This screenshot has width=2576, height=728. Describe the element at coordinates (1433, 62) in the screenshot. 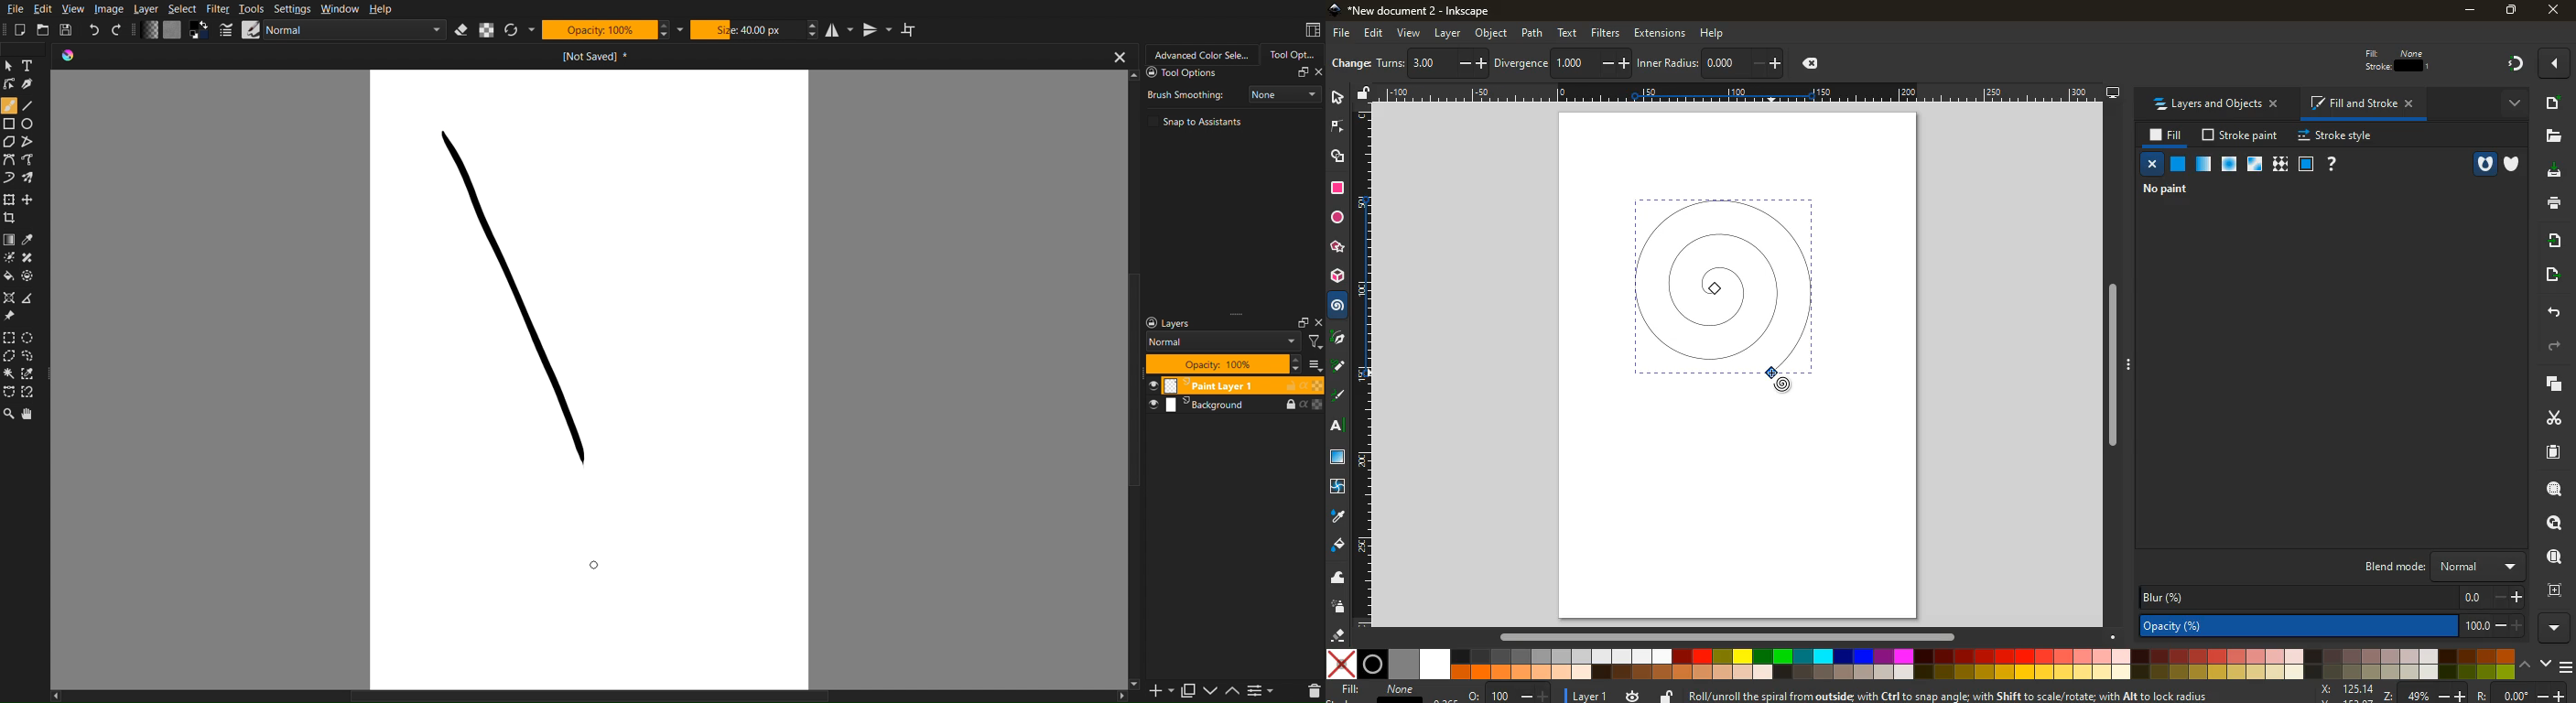

I see `turns` at that location.